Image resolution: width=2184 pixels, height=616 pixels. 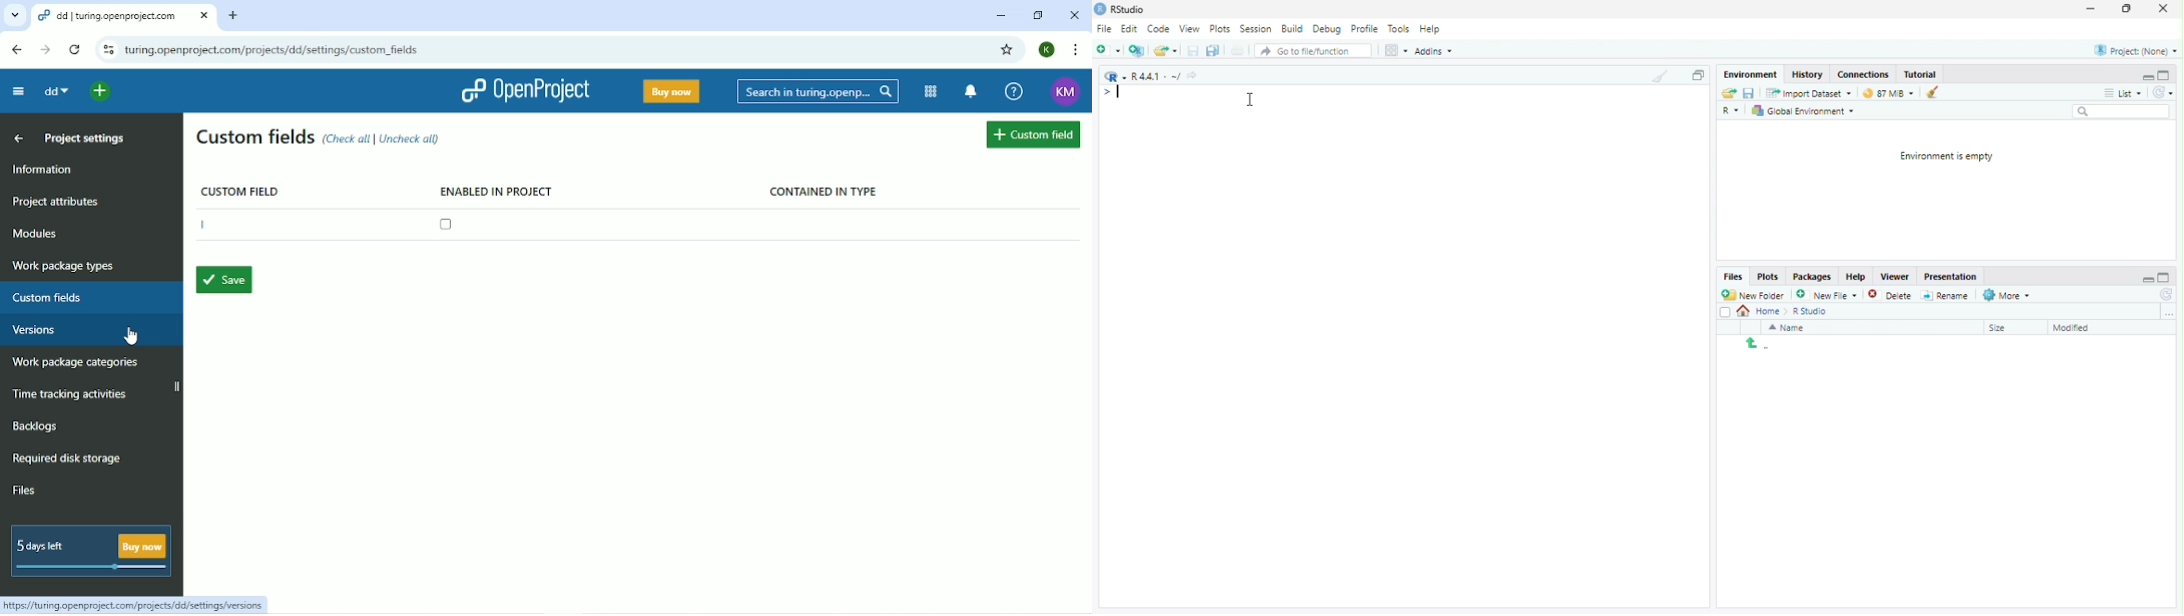 What do you see at coordinates (2137, 50) in the screenshot?
I see `Project: (None)` at bounding box center [2137, 50].